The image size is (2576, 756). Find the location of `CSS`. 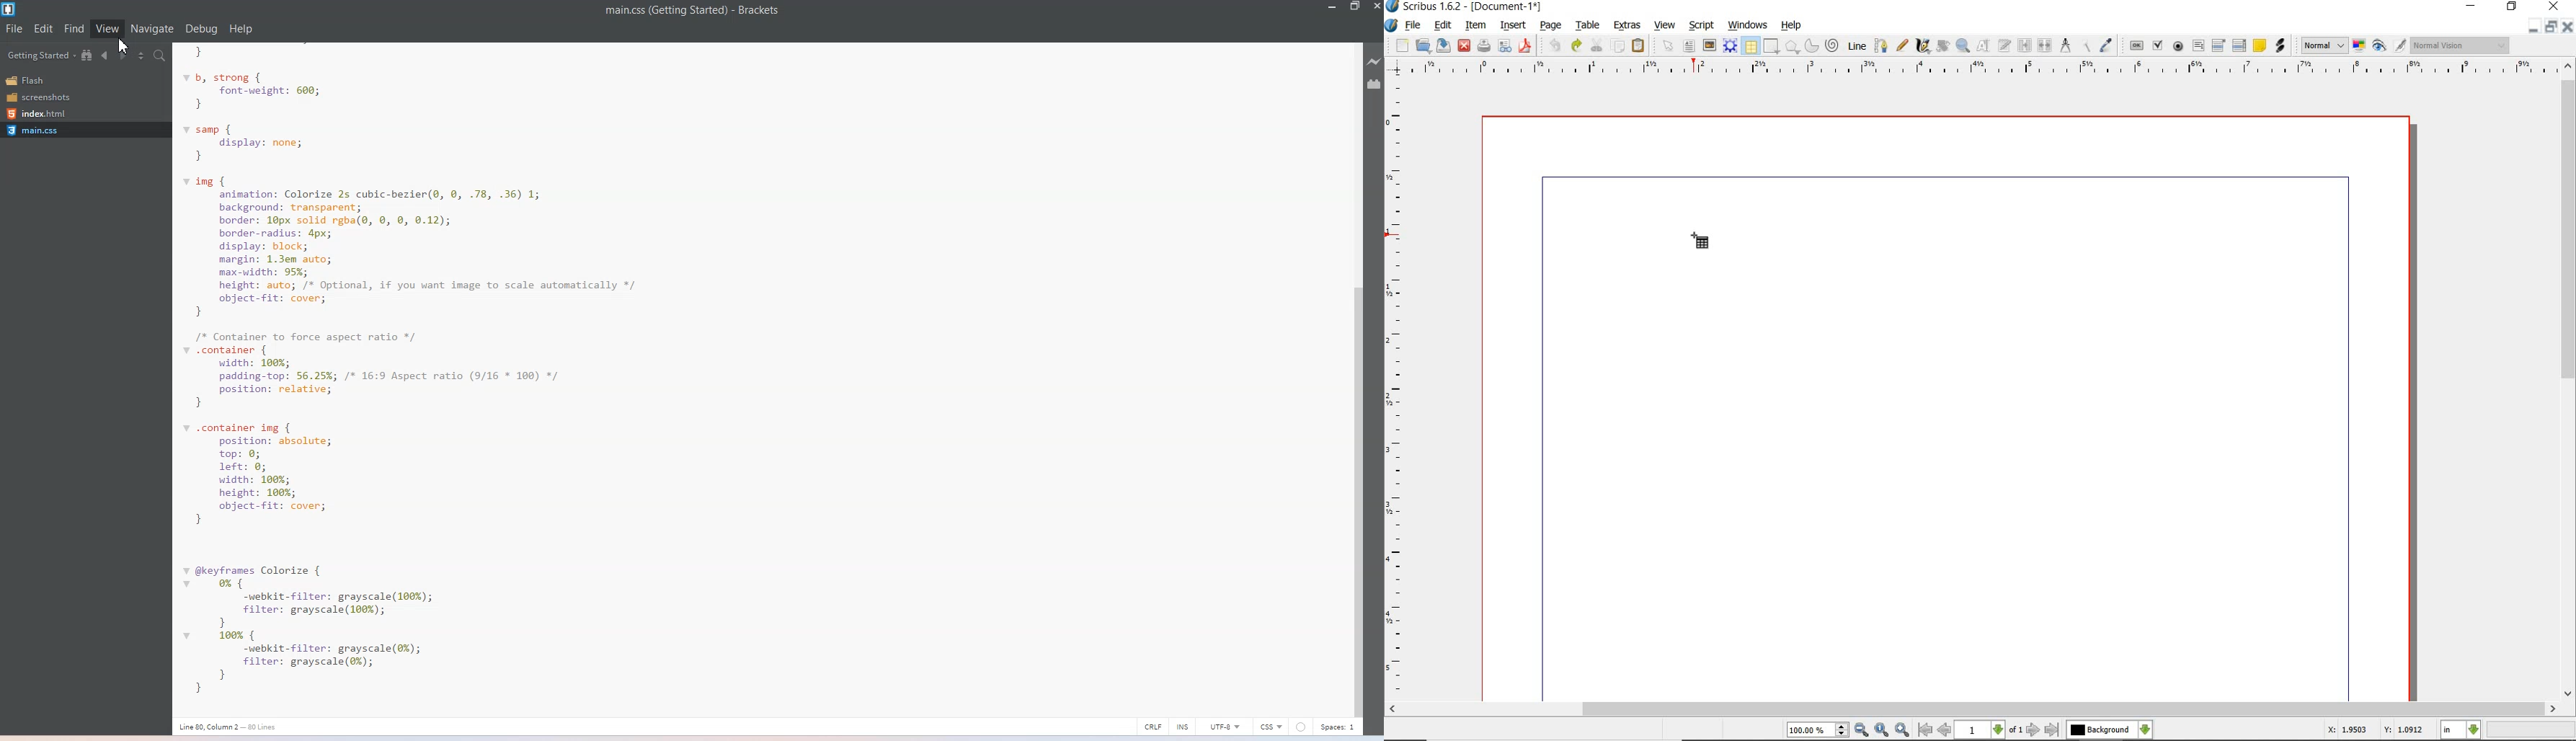

CSS is located at coordinates (1271, 727).